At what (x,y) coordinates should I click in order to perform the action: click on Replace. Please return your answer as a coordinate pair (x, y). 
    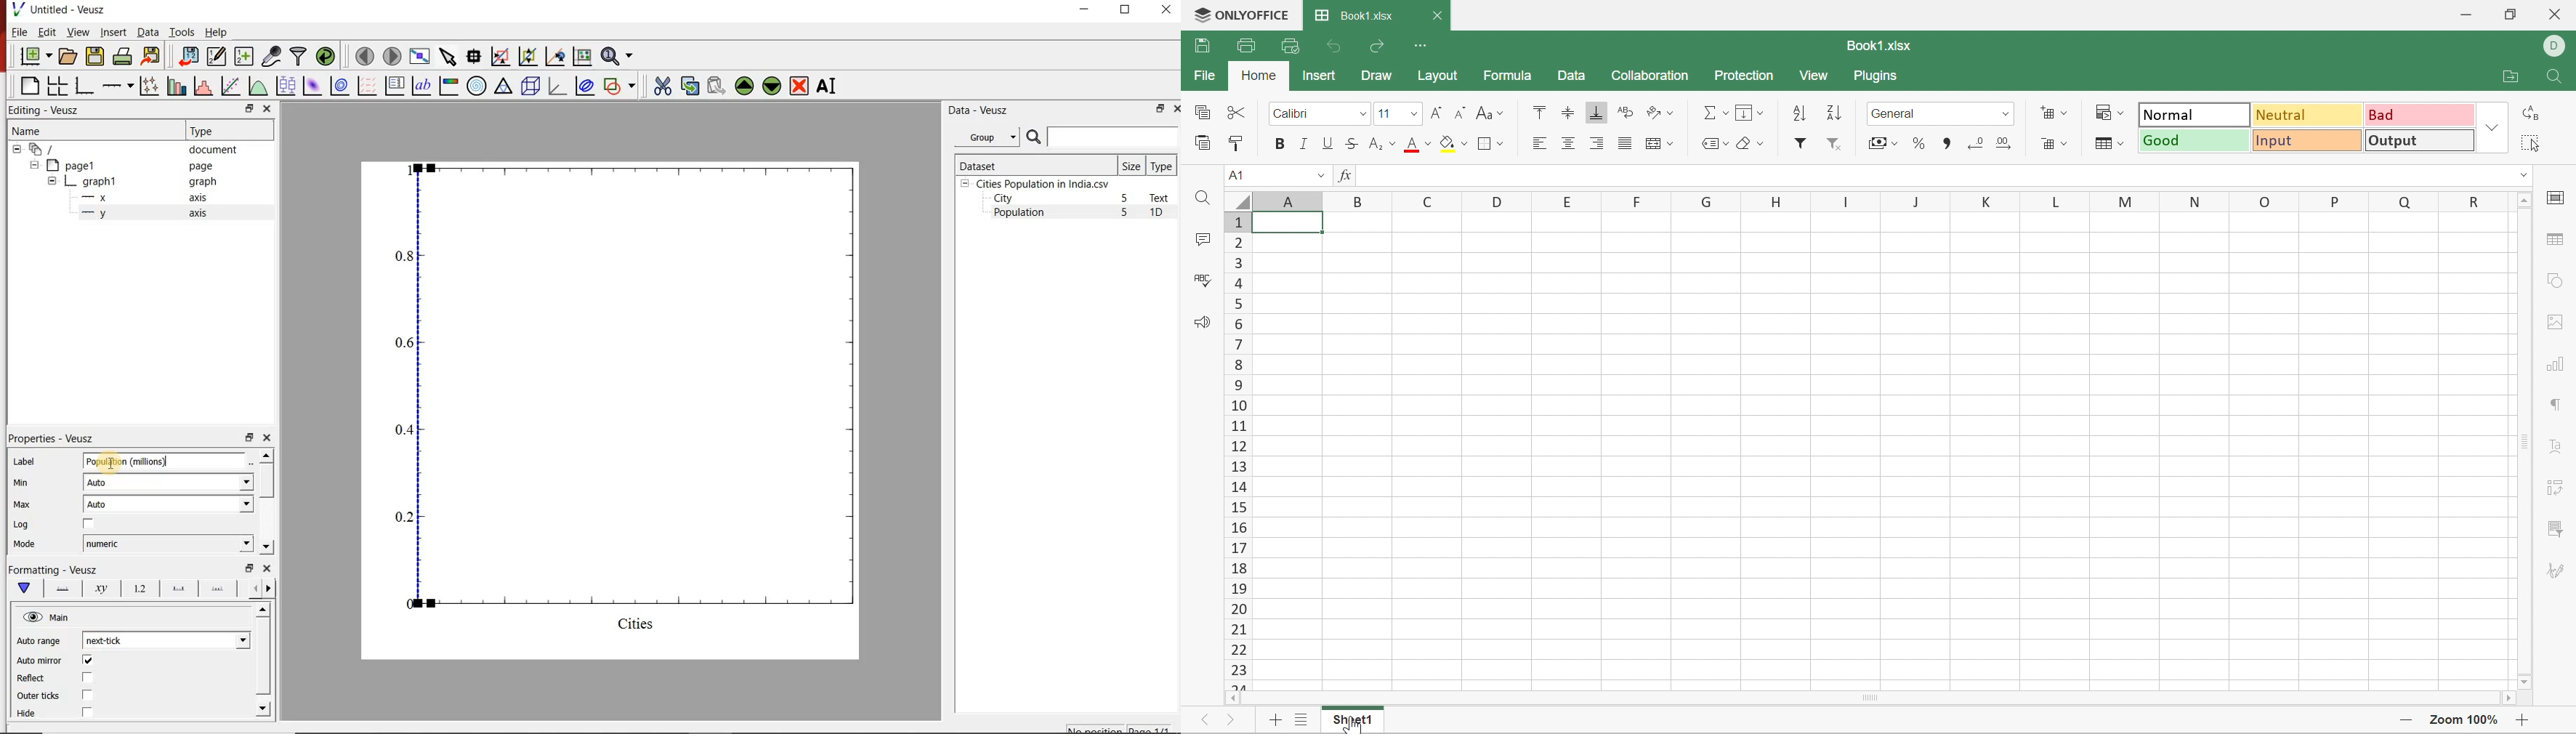
    Looking at the image, I should click on (2529, 114).